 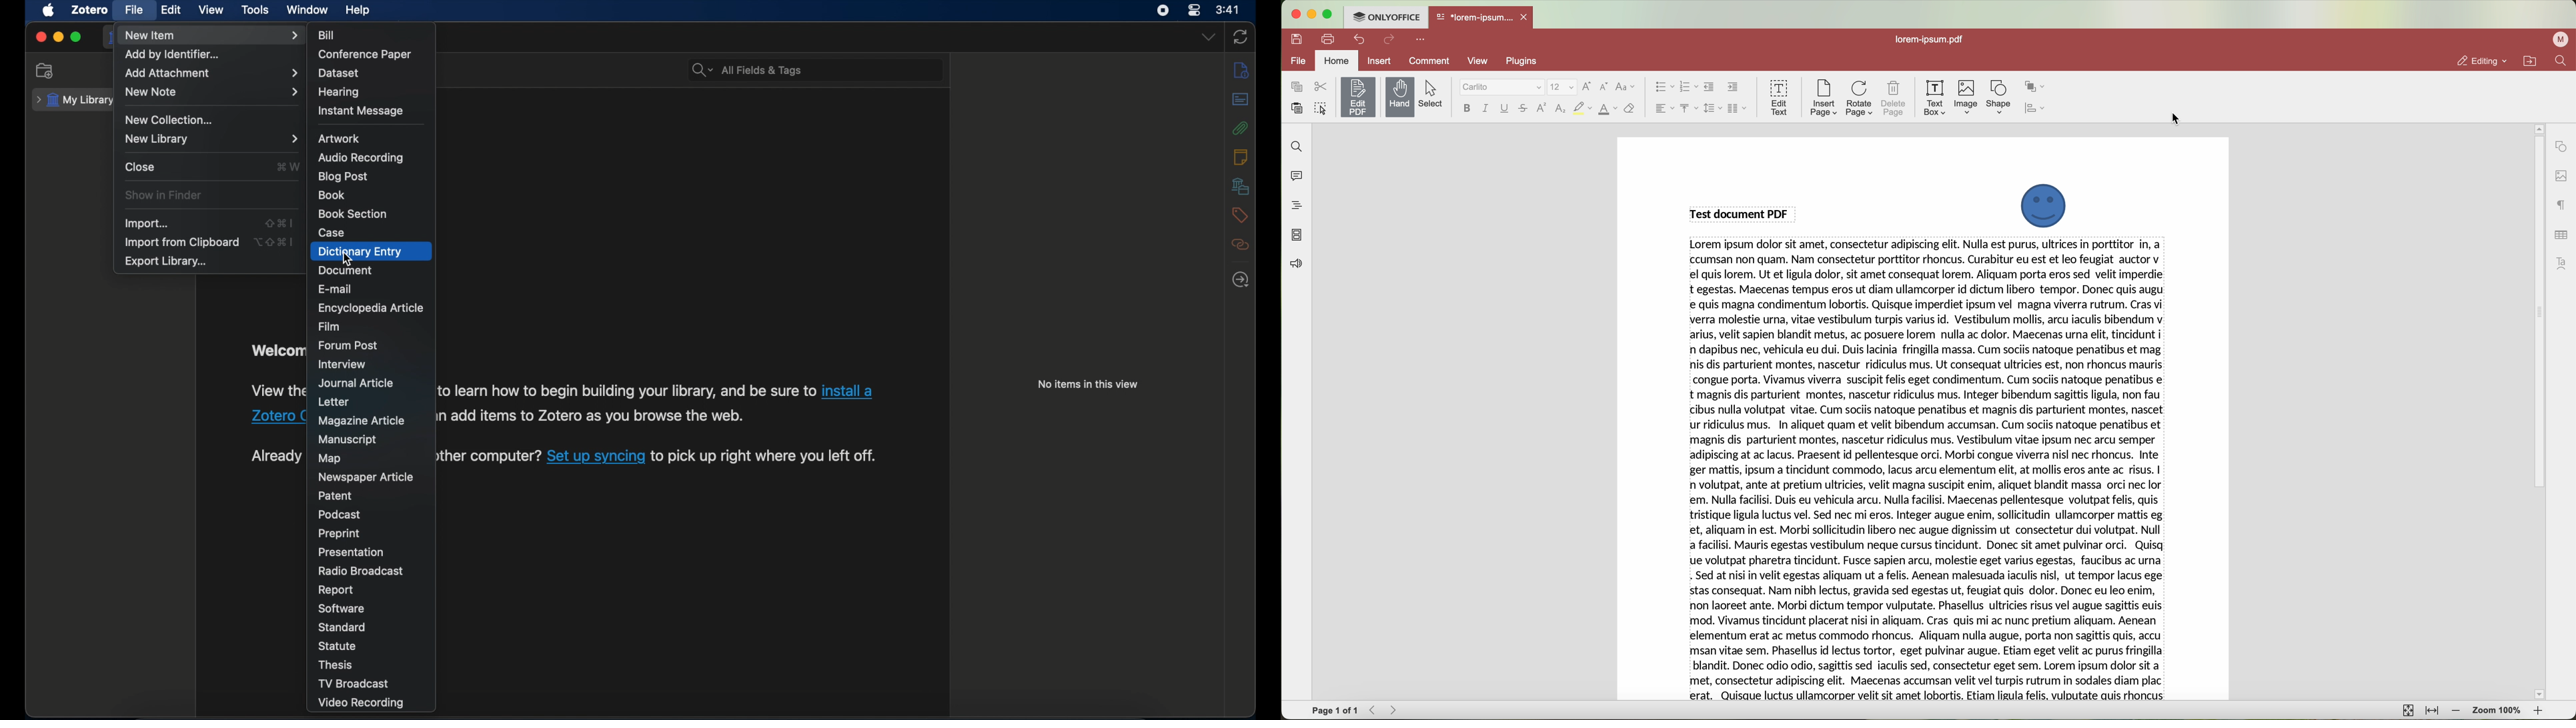 I want to click on add attachment, so click(x=213, y=74).